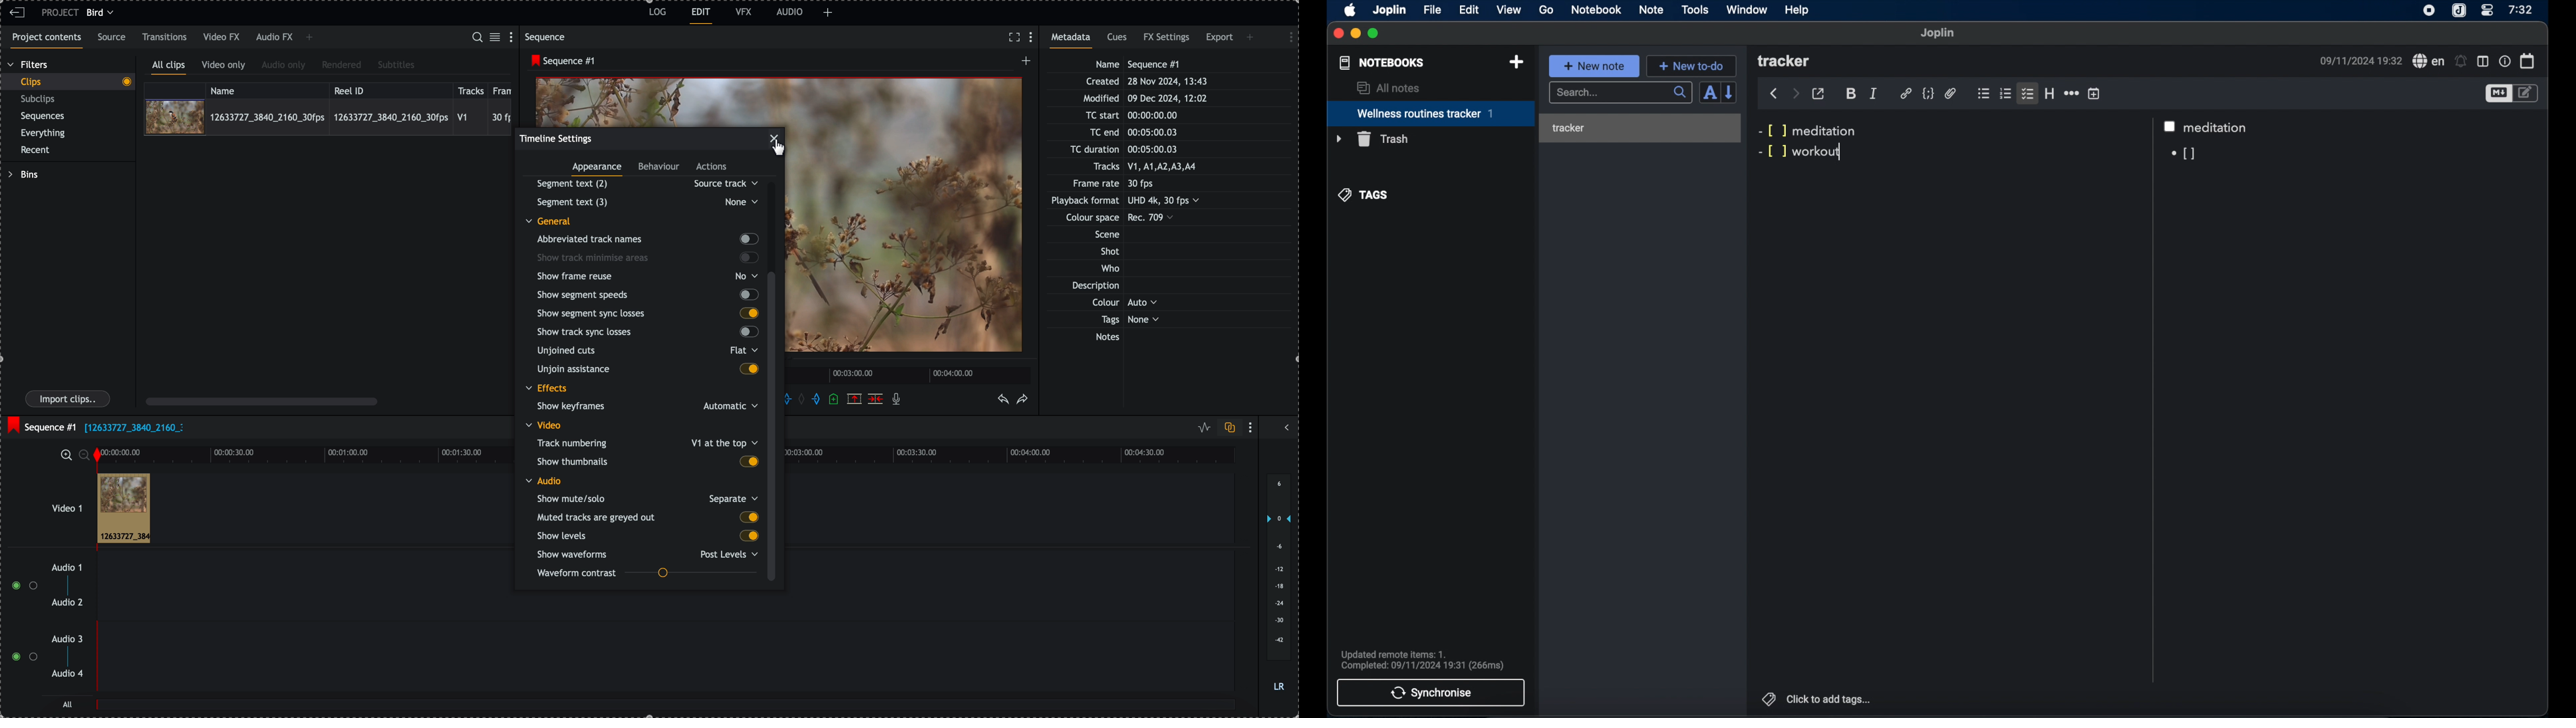  I want to click on search..., so click(1622, 93).